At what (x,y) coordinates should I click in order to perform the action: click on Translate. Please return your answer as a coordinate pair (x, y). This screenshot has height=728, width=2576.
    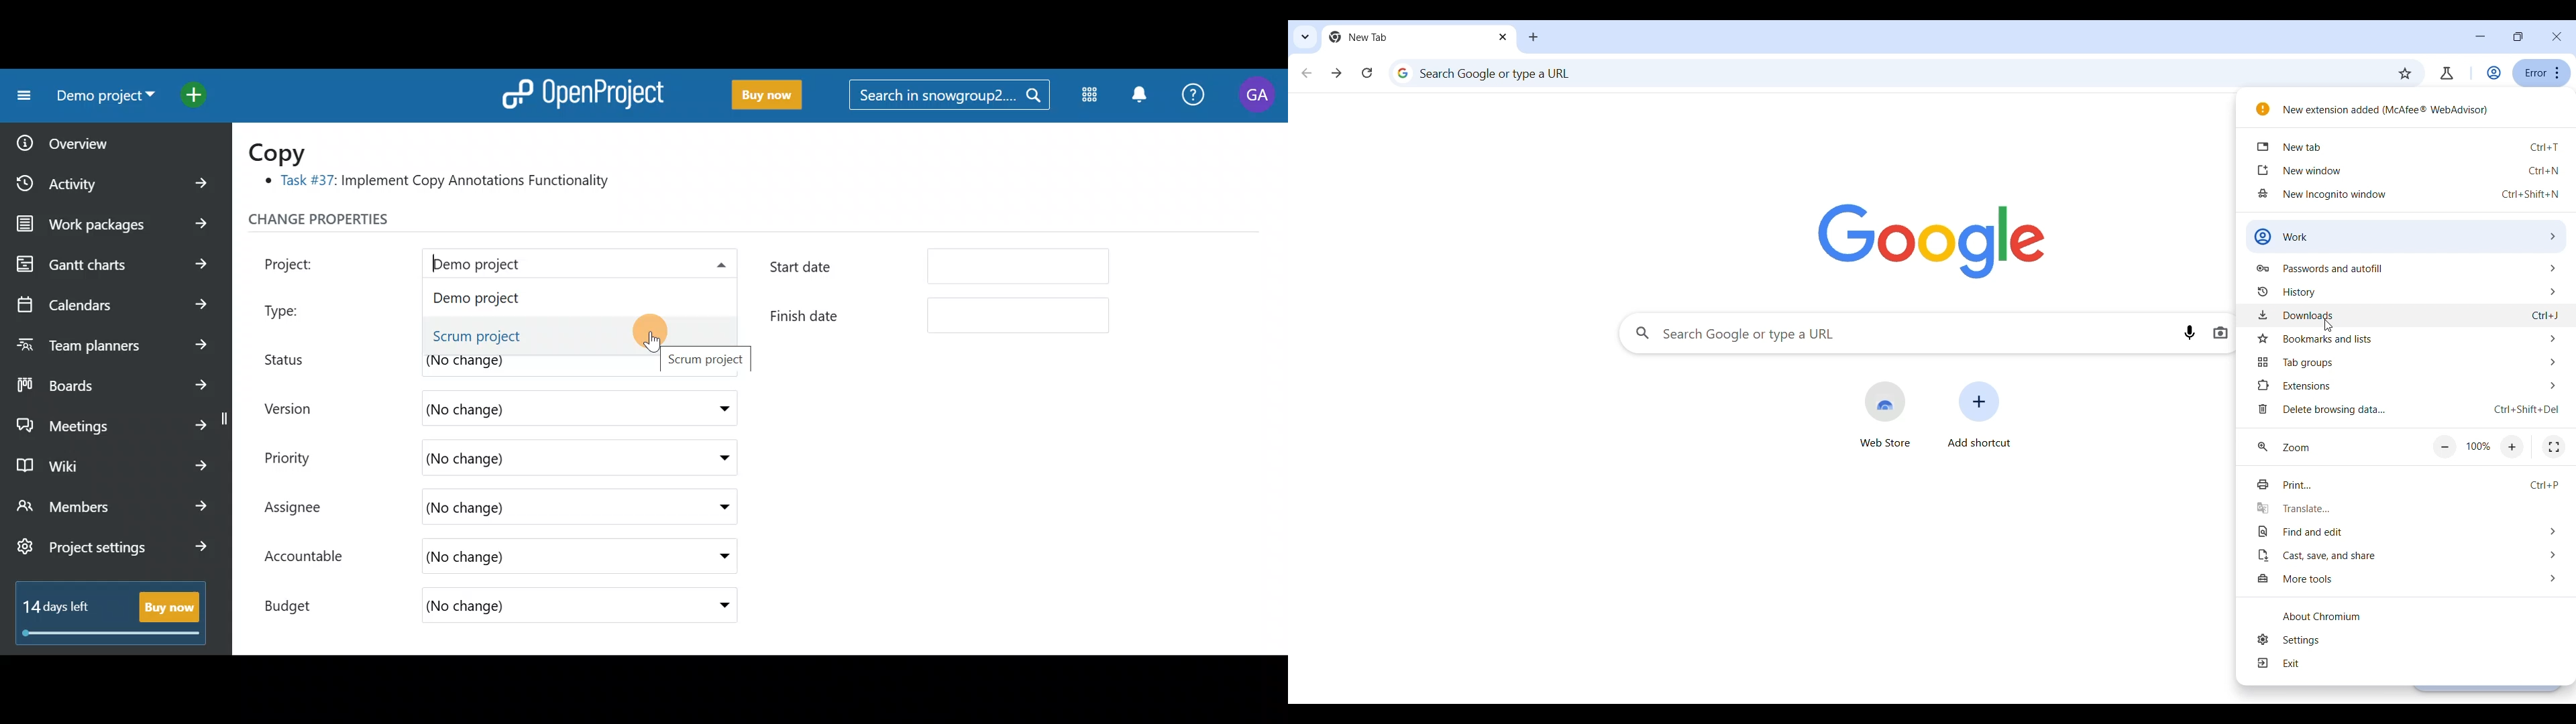
    Looking at the image, I should click on (2407, 509).